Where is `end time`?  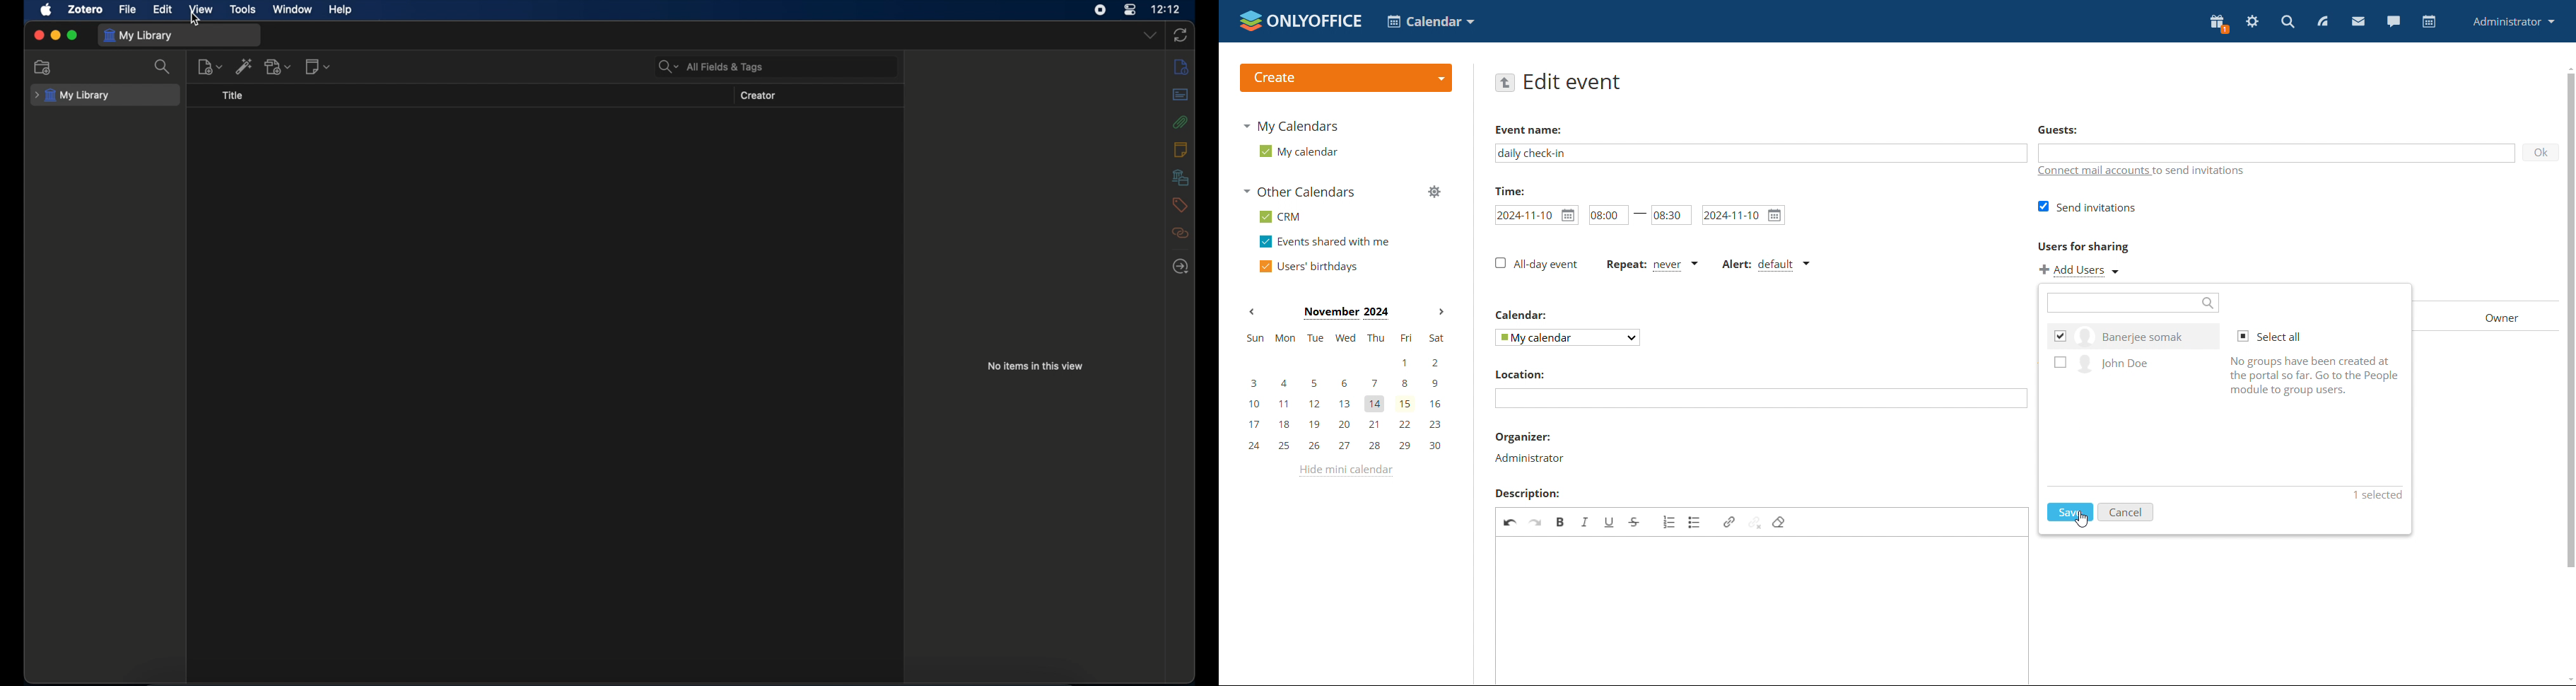 end time is located at coordinates (1671, 213).